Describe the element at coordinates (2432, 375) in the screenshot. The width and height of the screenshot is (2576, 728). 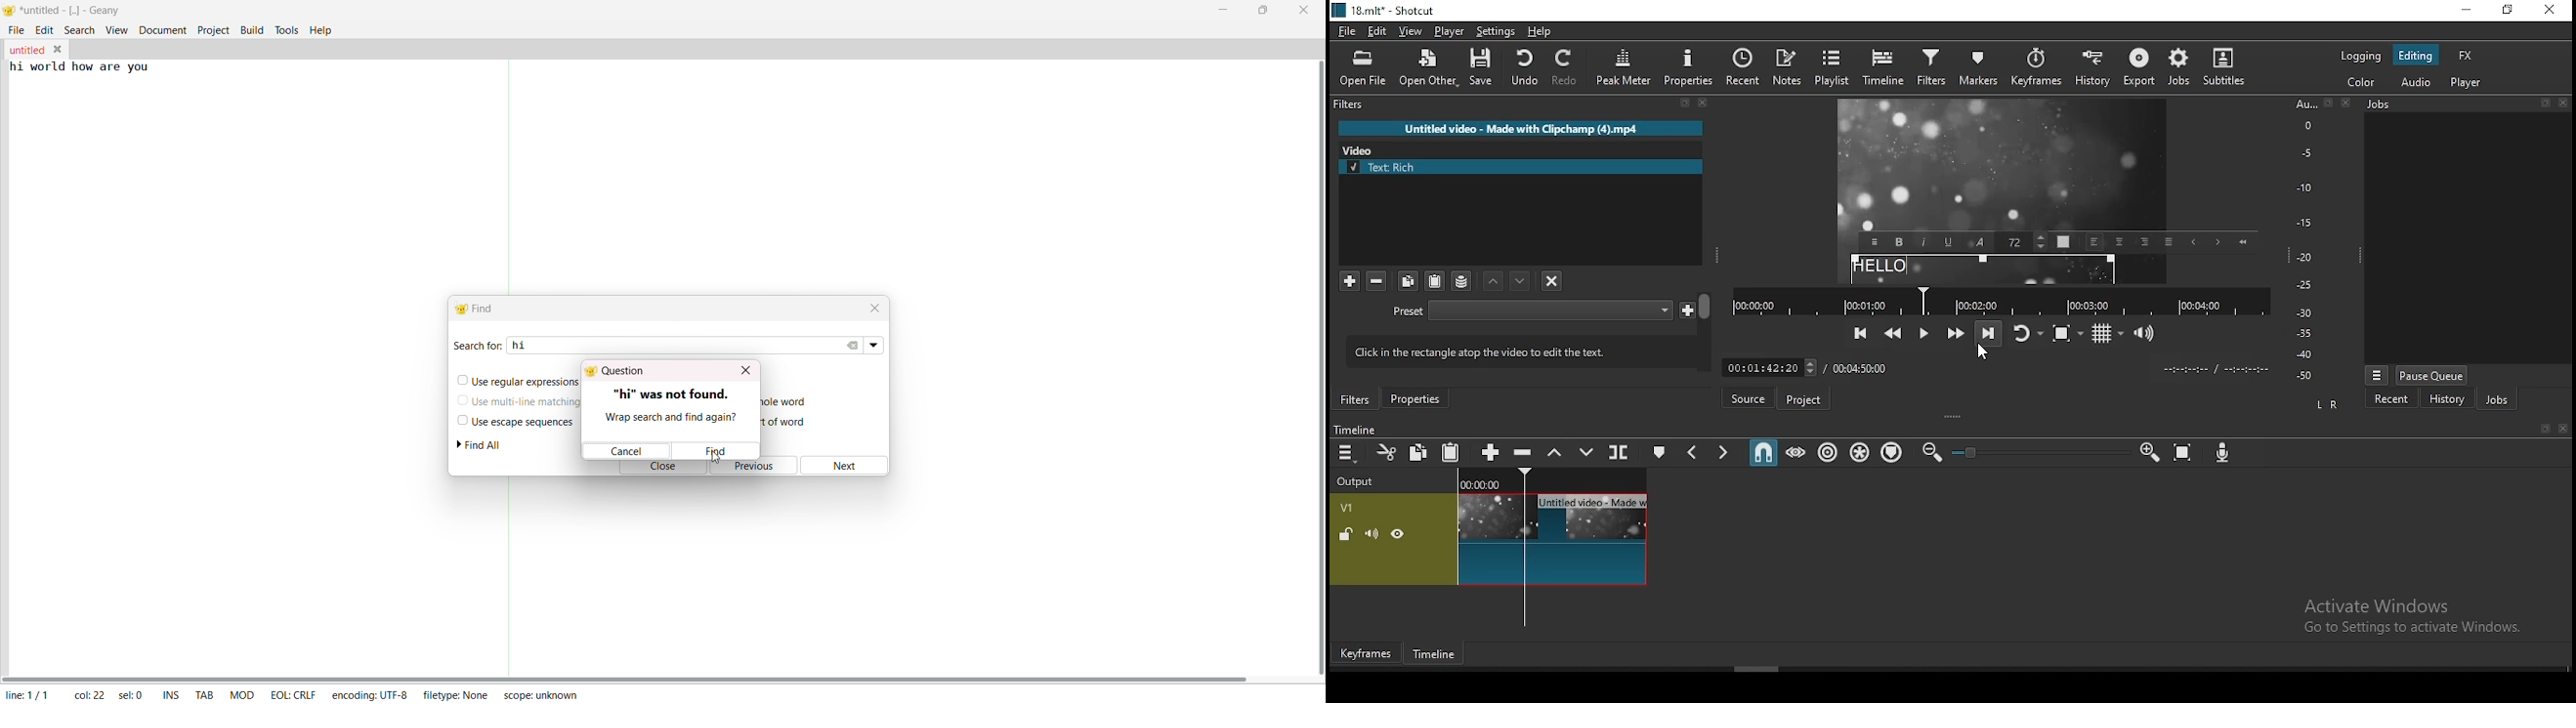
I see `pause queue` at that location.